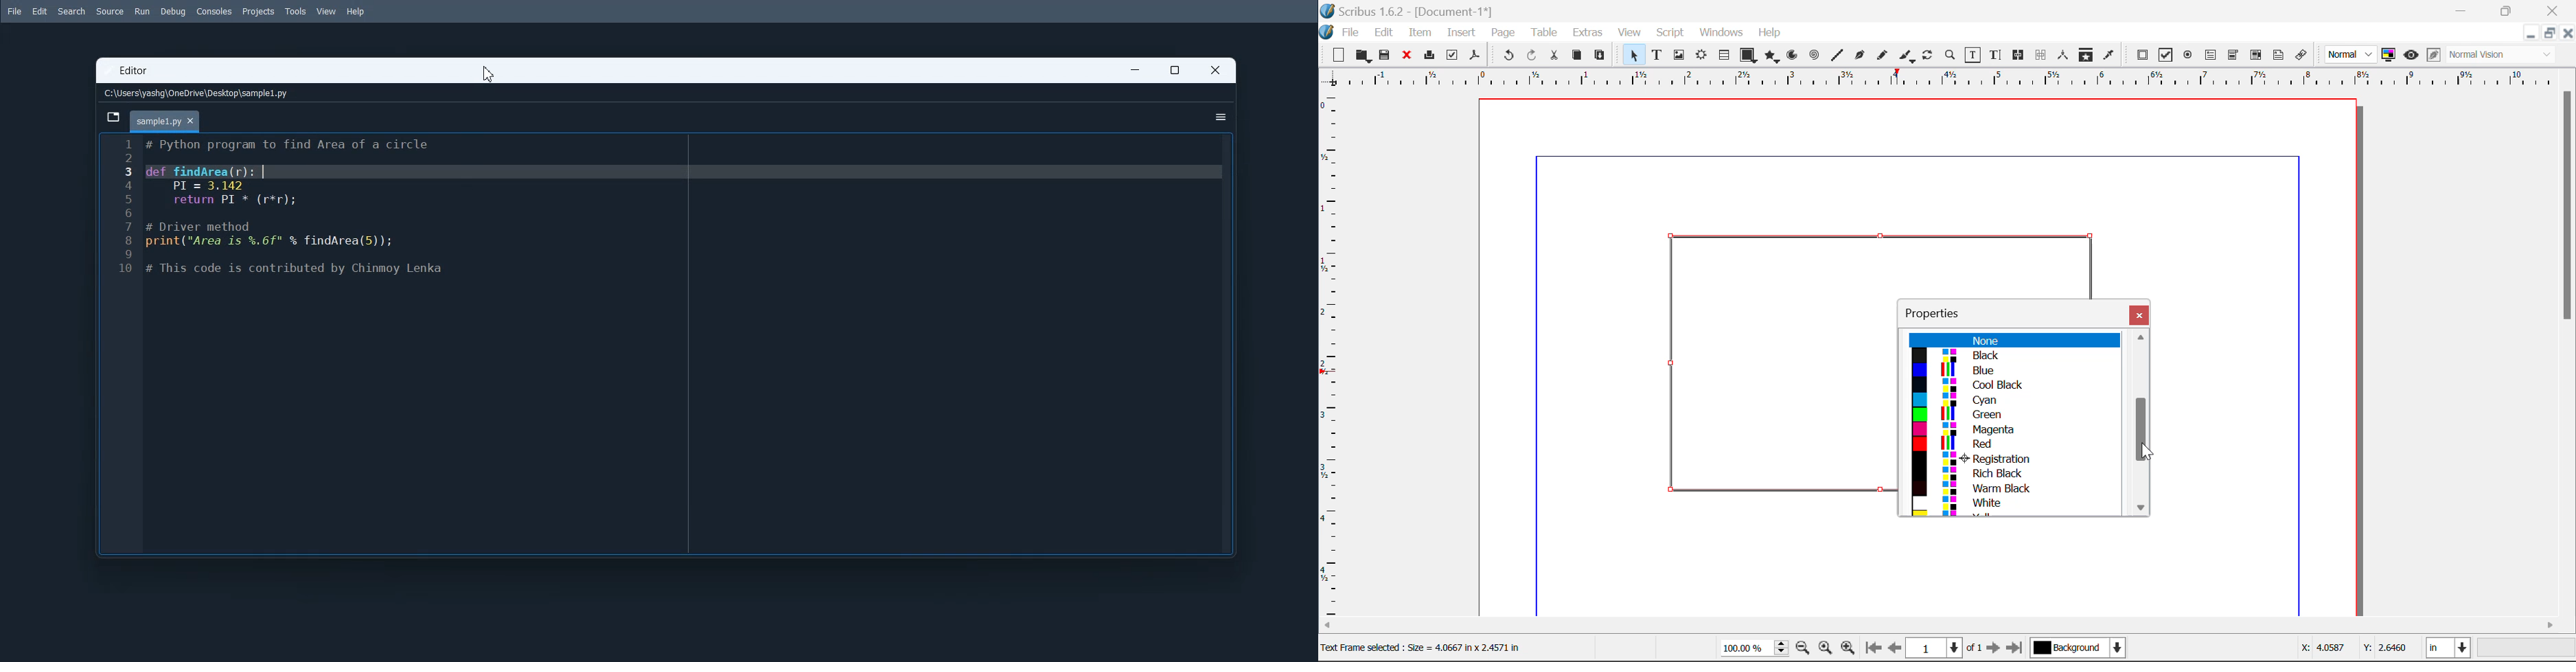 The width and height of the screenshot is (2576, 672). Describe the element at coordinates (2411, 55) in the screenshot. I see `Preview Mode` at that location.